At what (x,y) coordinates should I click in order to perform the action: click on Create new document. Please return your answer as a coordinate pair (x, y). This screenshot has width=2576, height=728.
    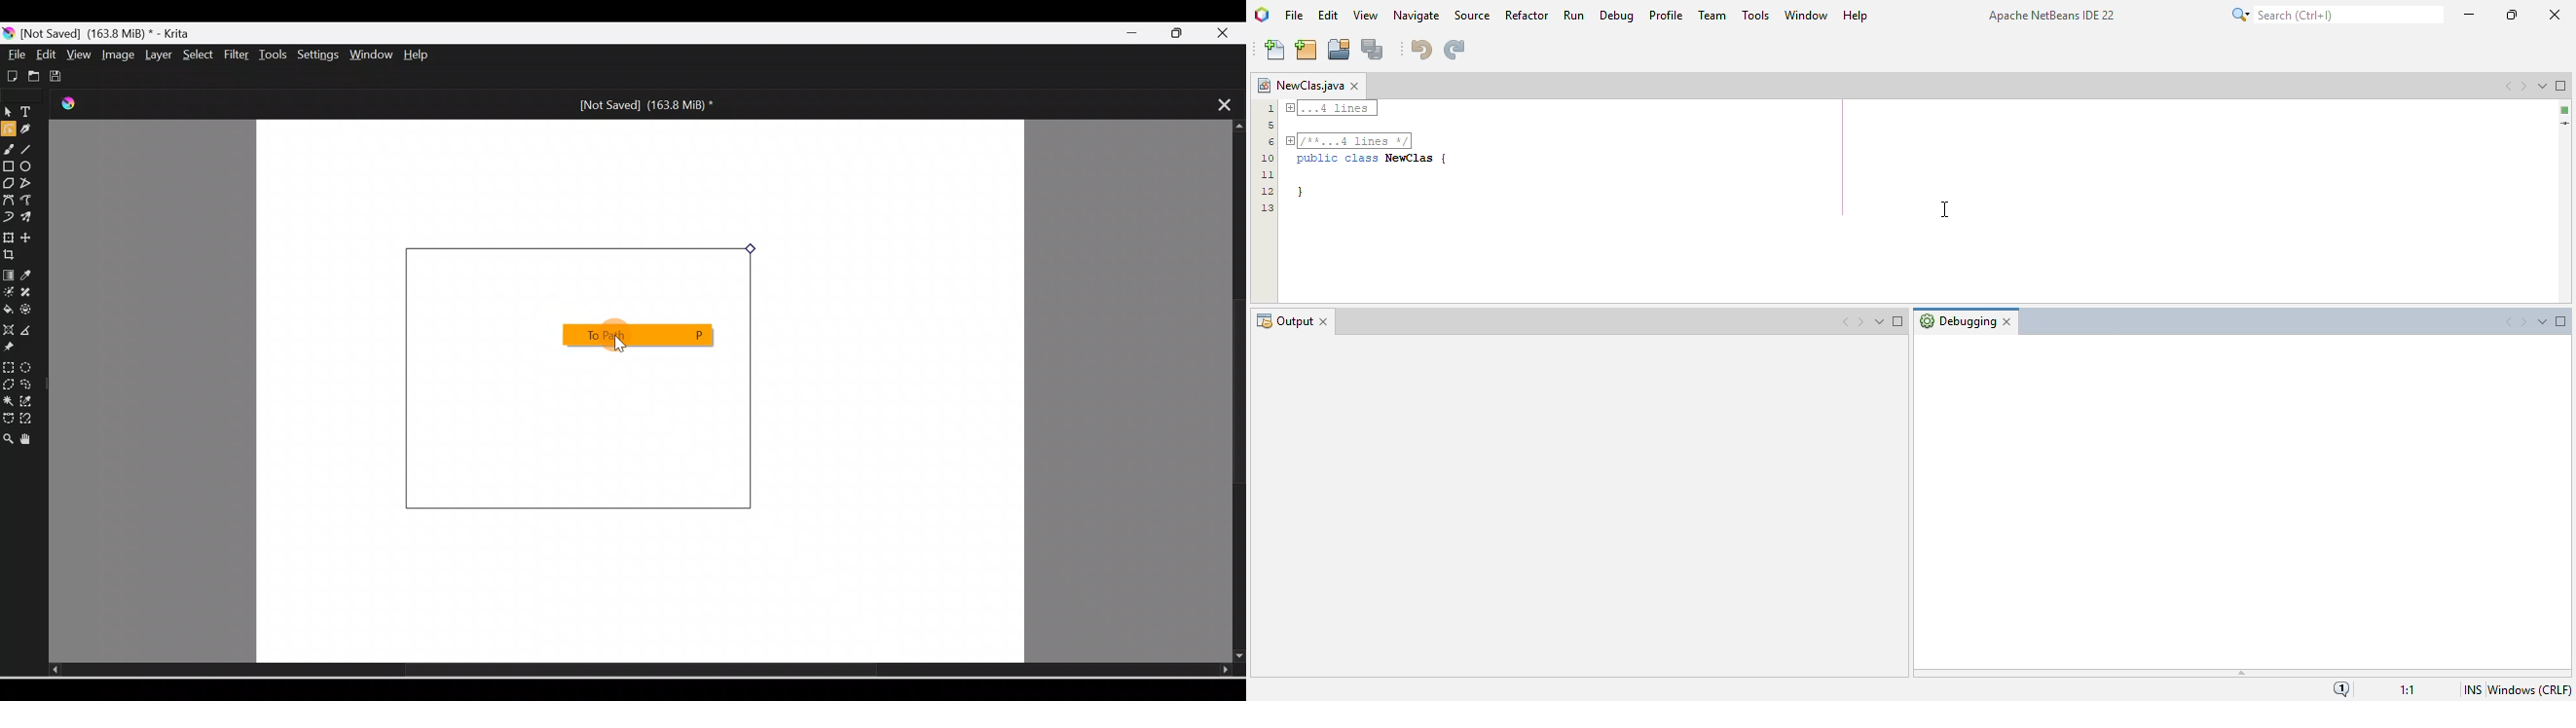
    Looking at the image, I should click on (10, 75).